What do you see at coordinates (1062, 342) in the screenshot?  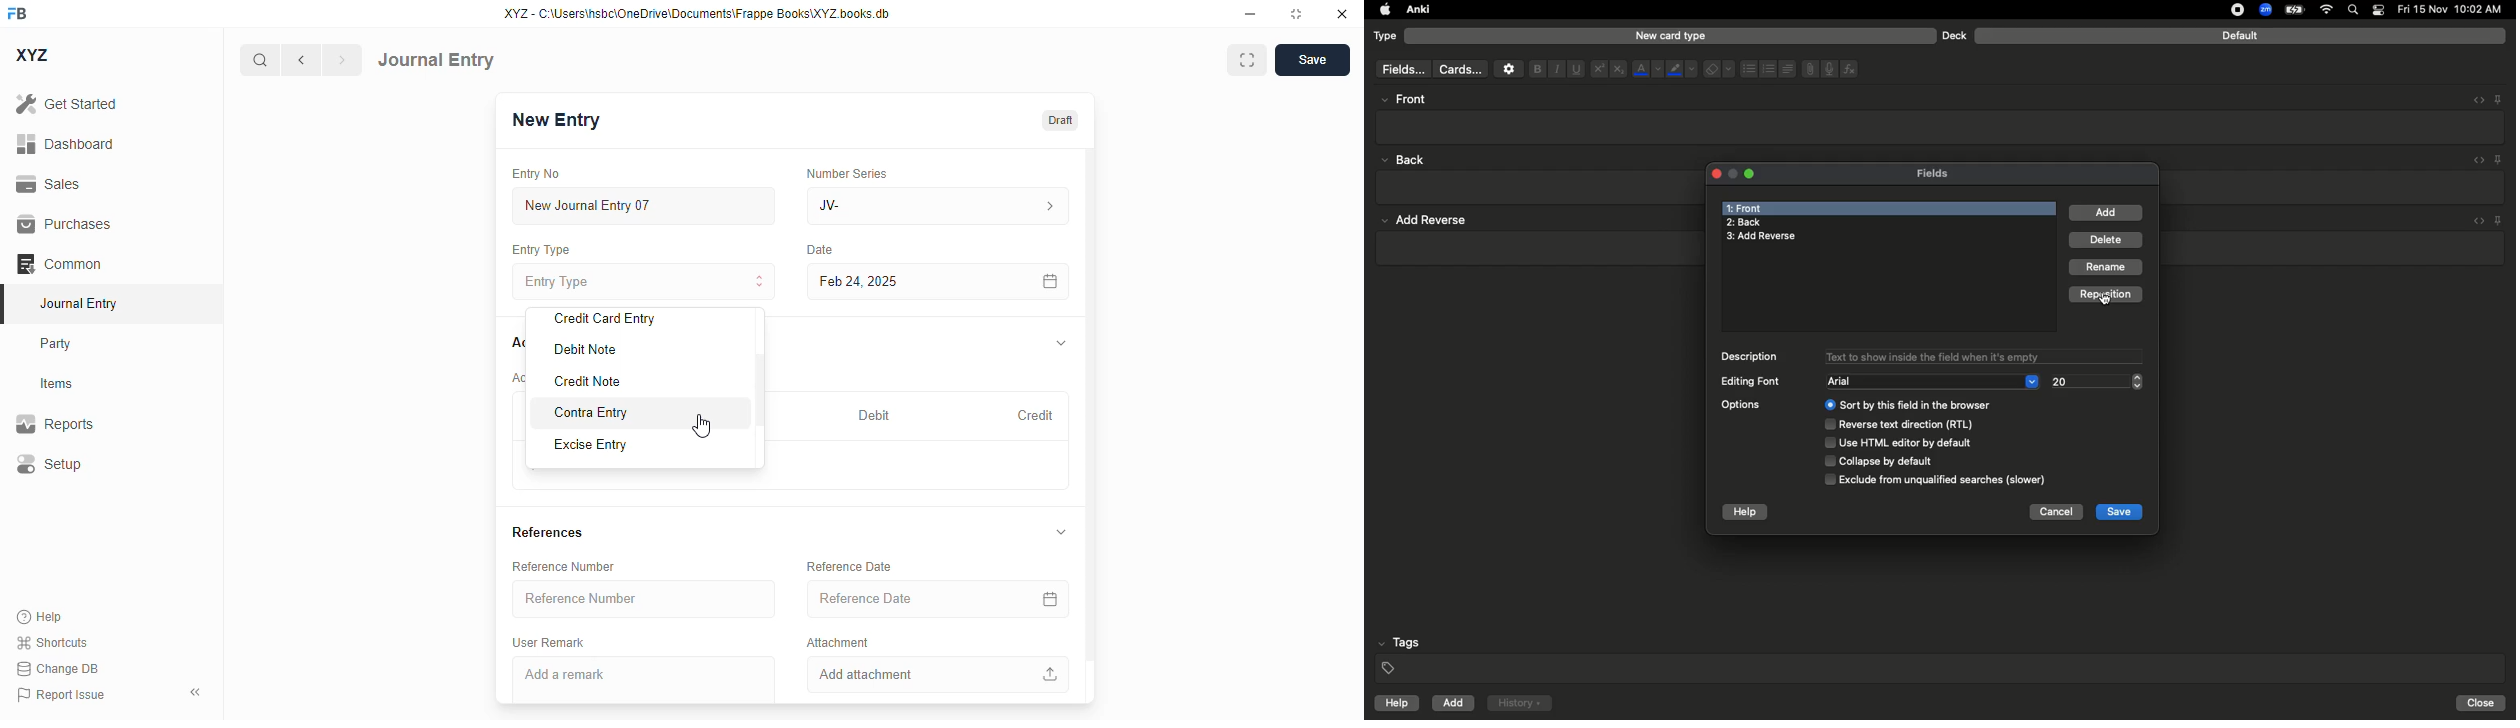 I see `toggle expand/collapse` at bounding box center [1062, 342].